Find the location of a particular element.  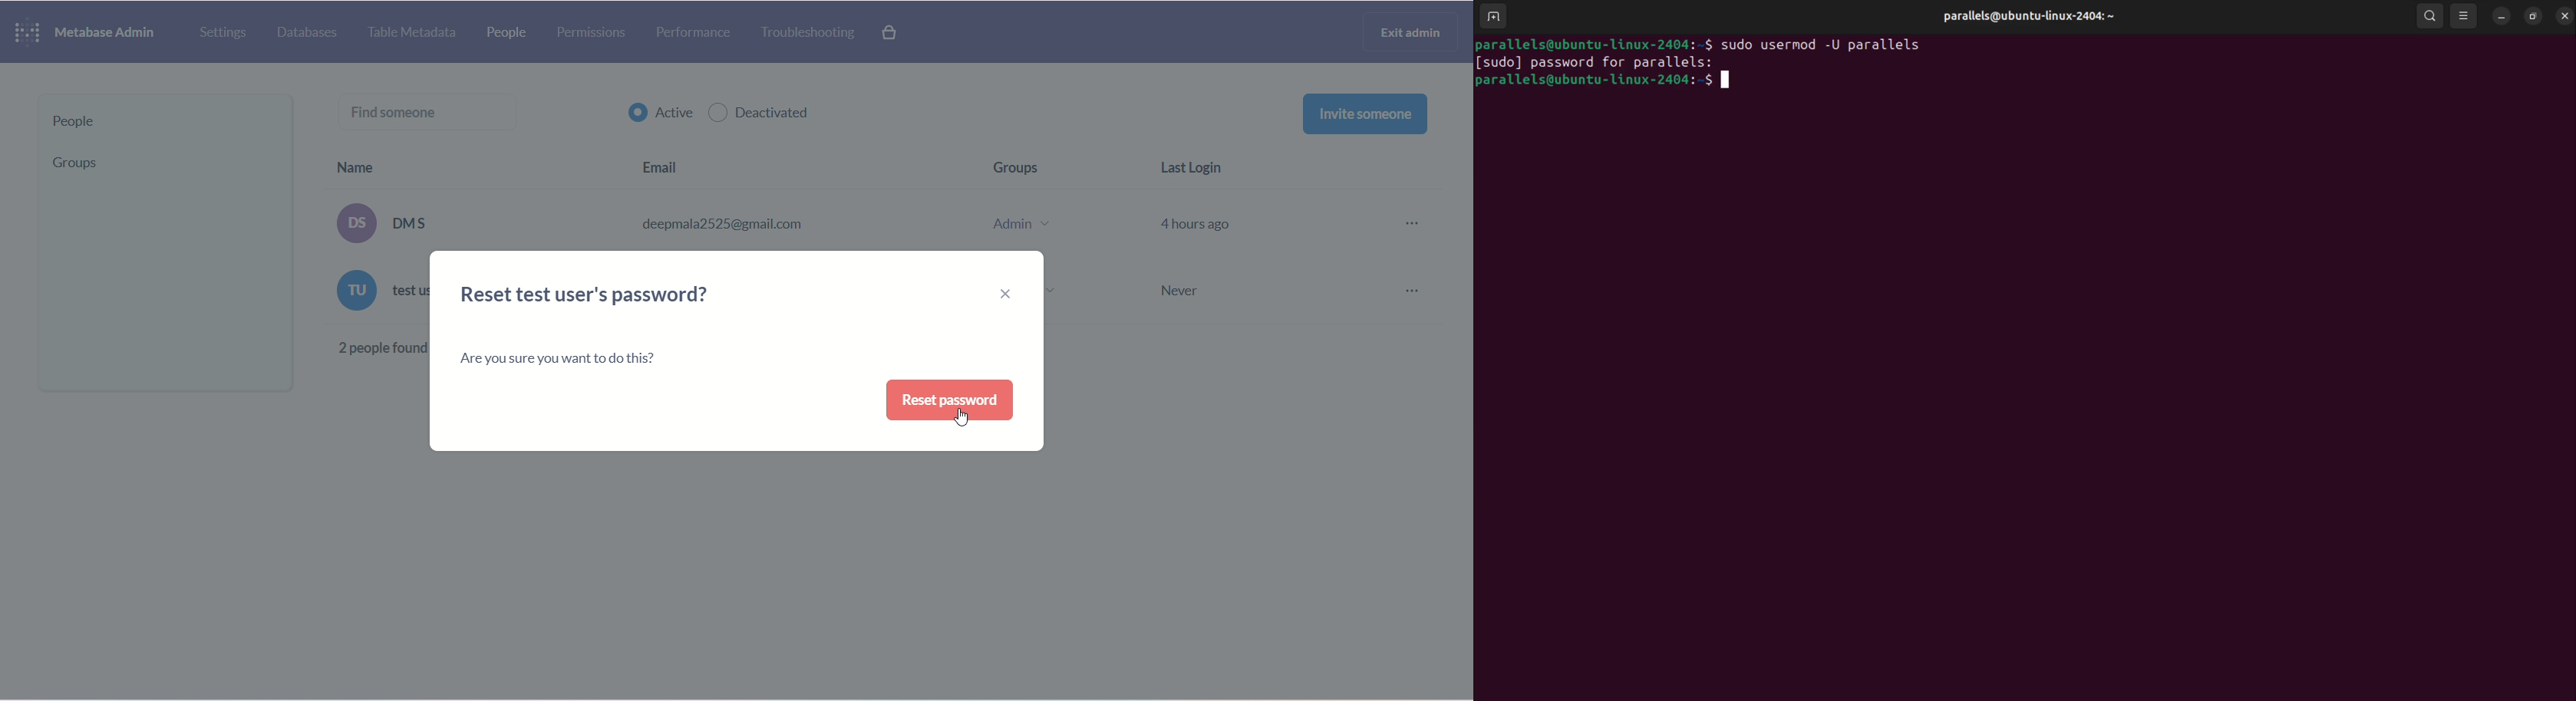

settings is located at coordinates (222, 33).